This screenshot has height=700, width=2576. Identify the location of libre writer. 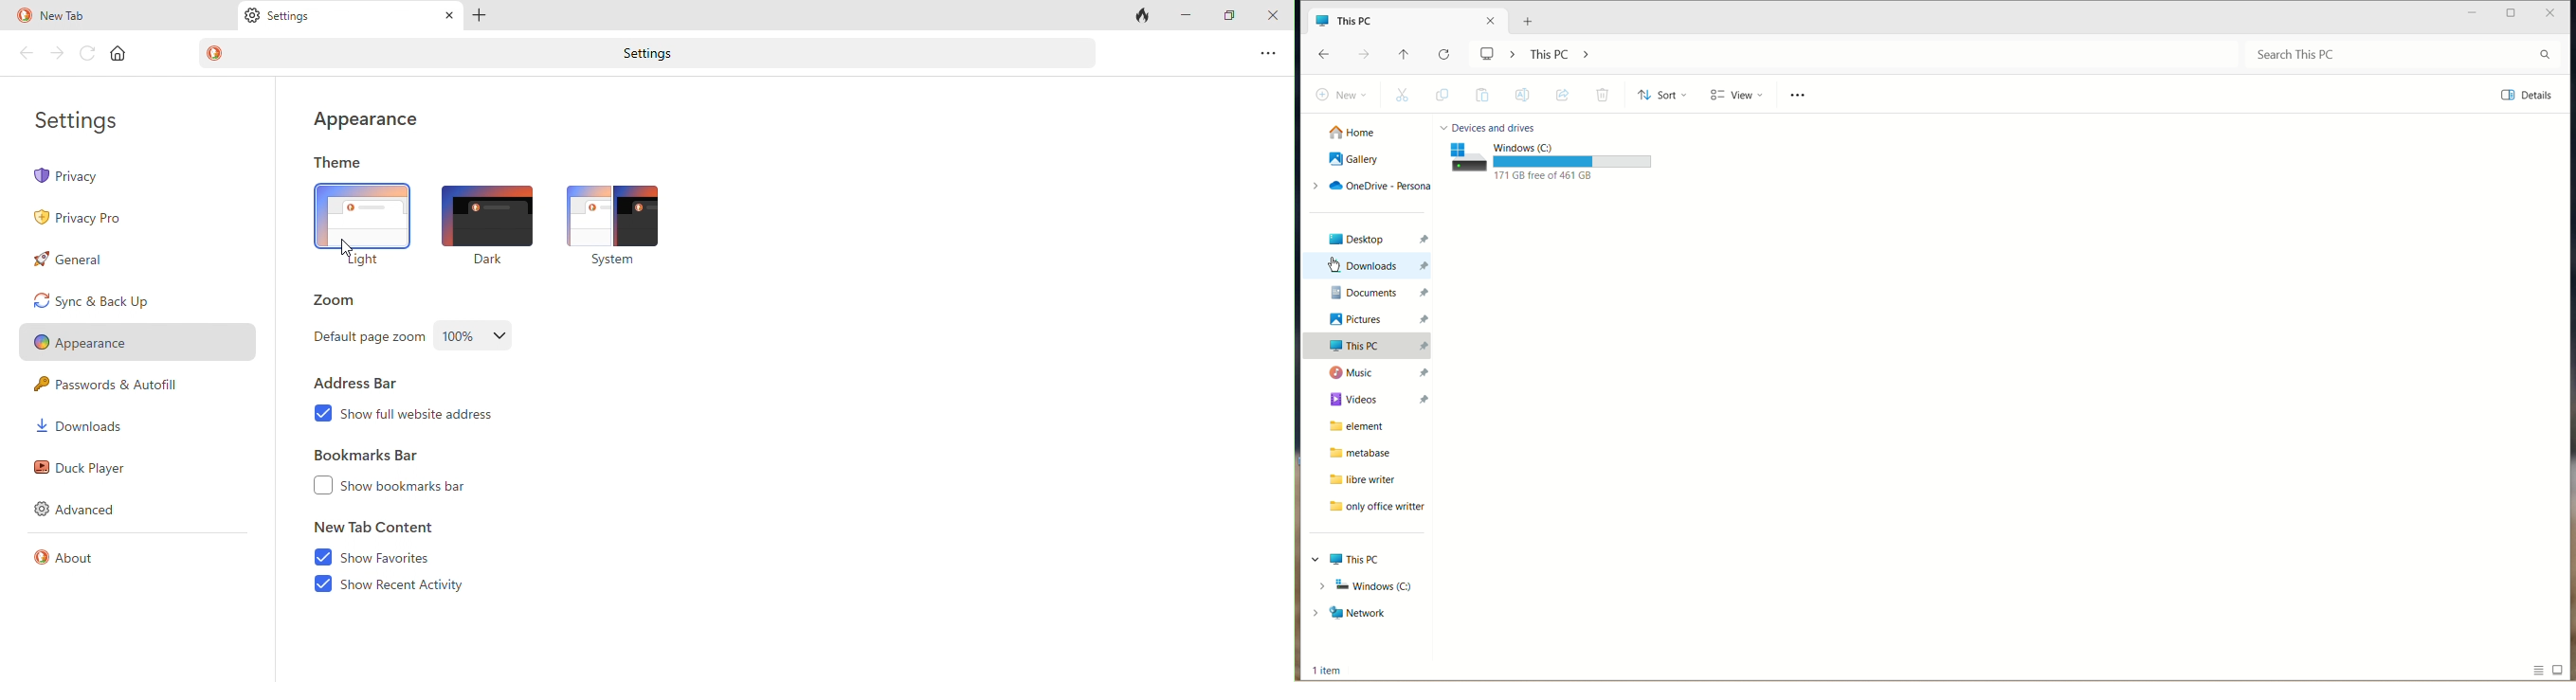
(1357, 480).